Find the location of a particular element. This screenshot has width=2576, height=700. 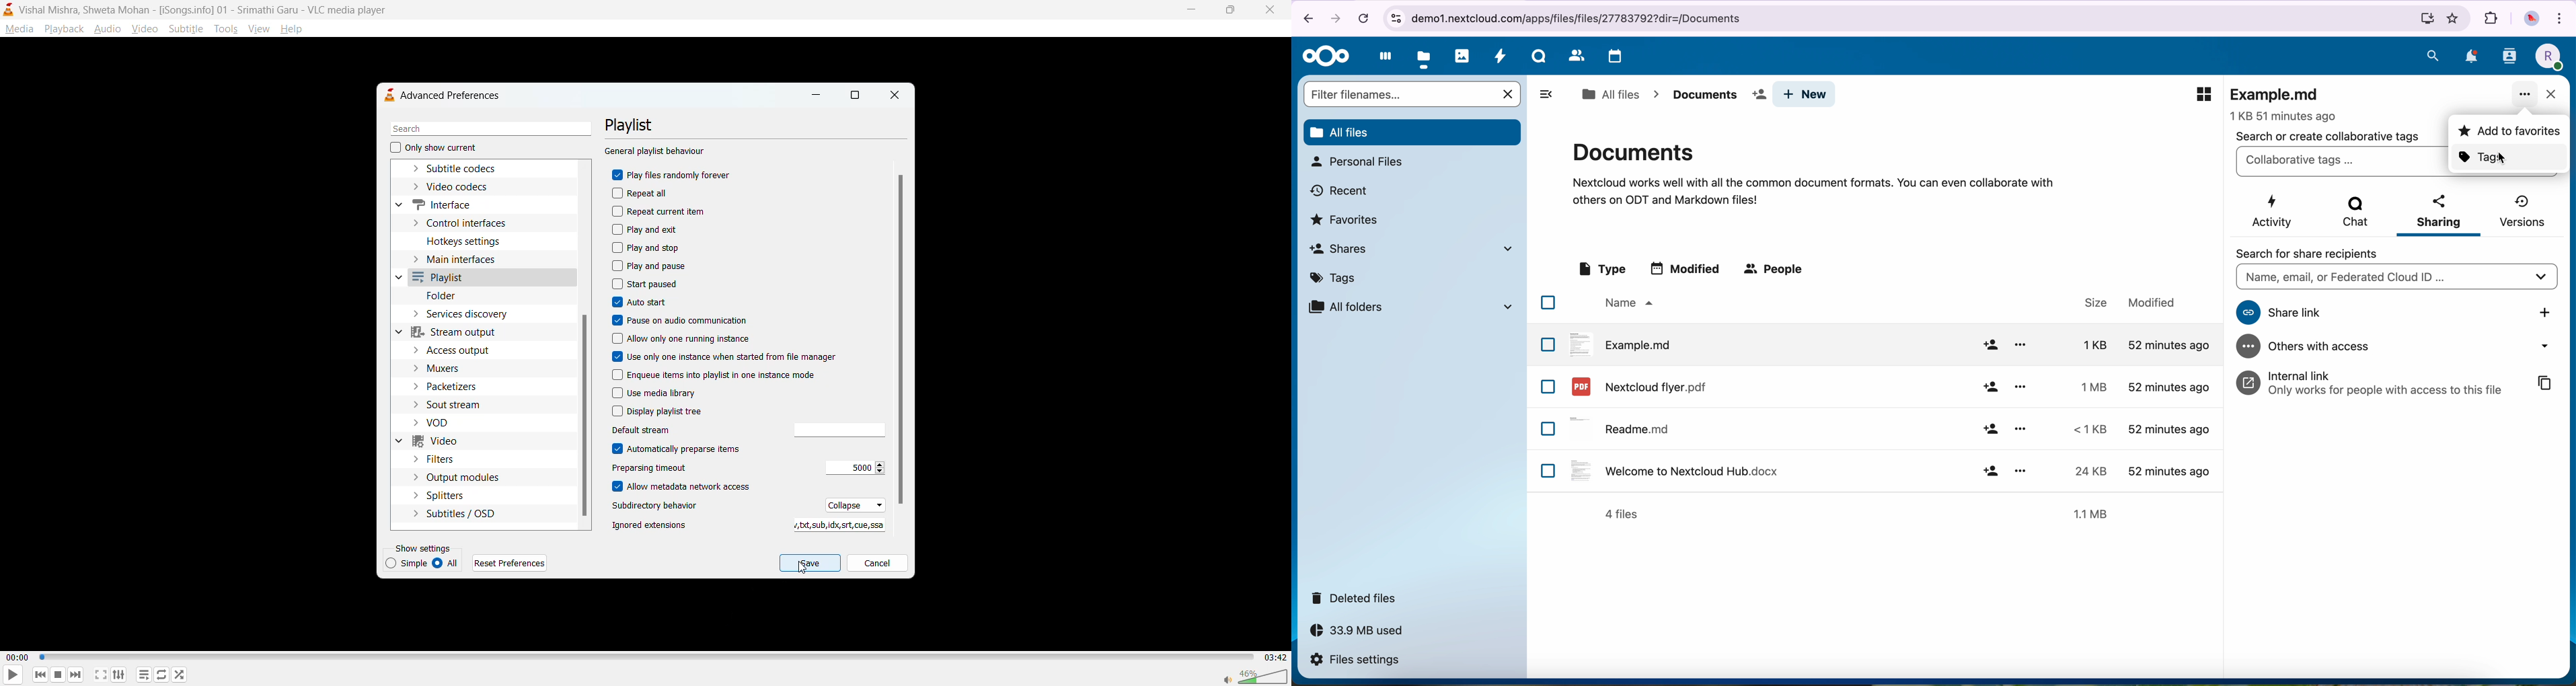

1.1MB is located at coordinates (2094, 512).